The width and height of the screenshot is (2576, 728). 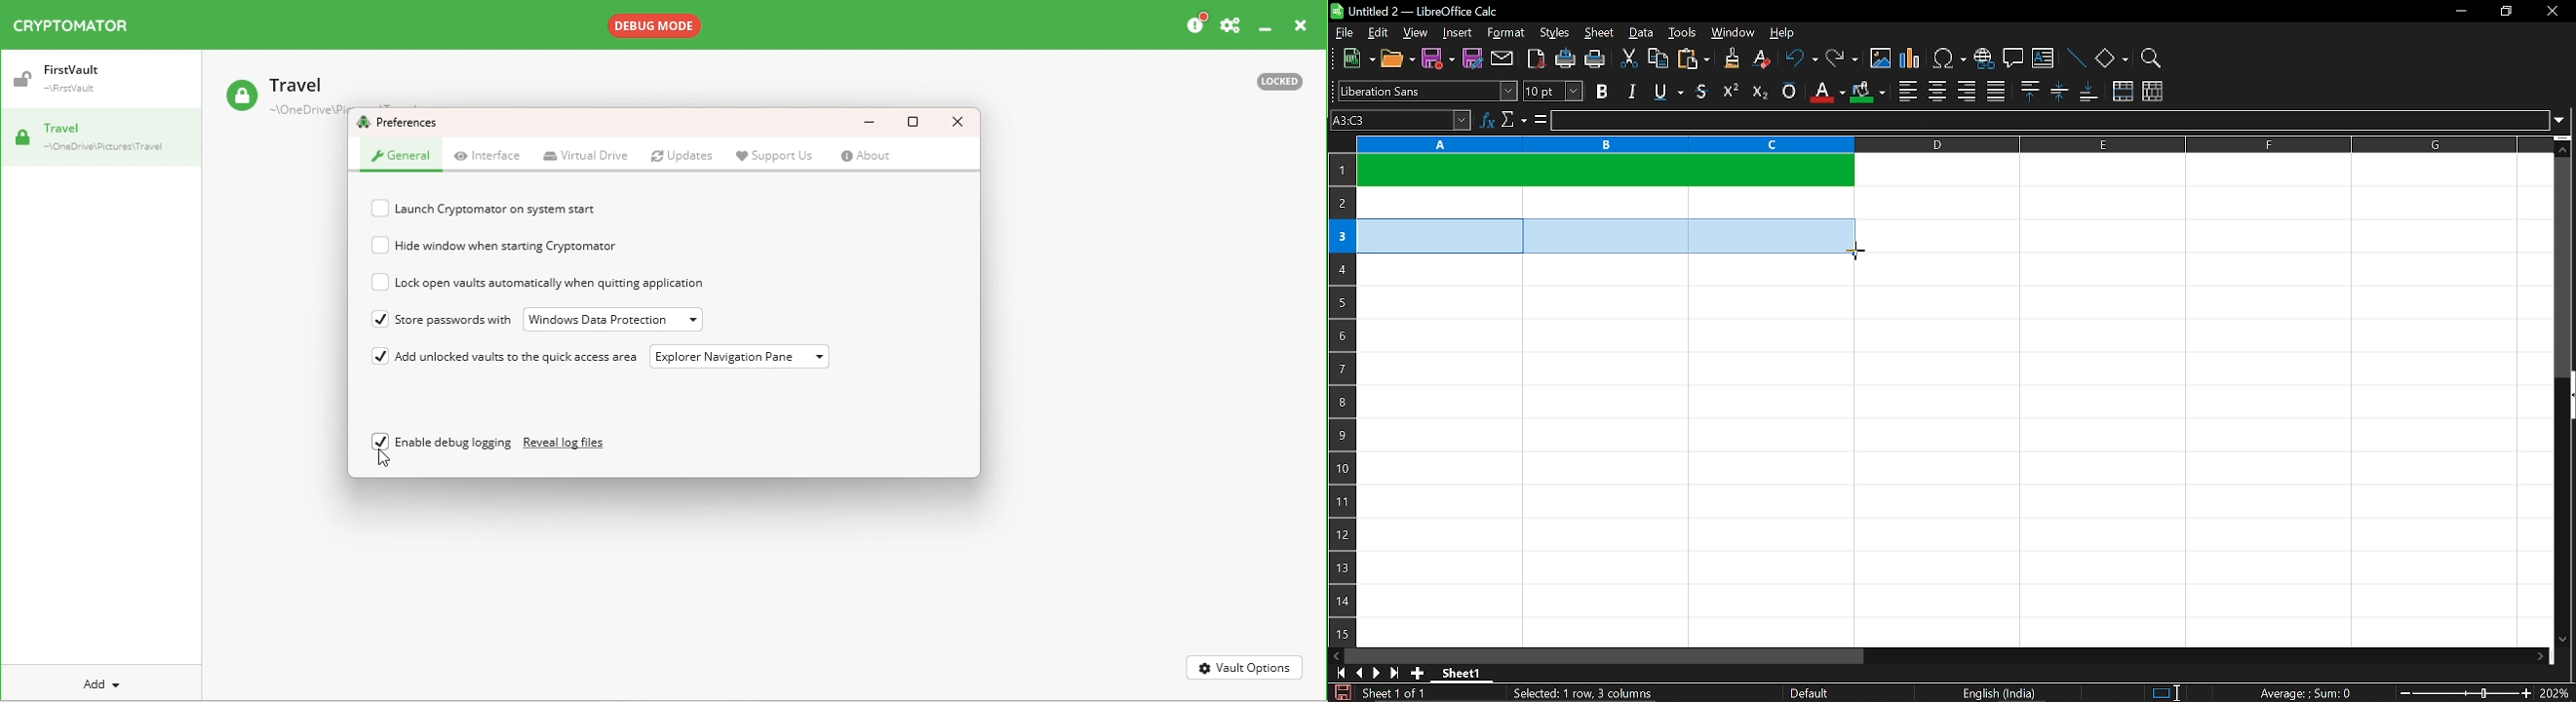 What do you see at coordinates (1855, 252) in the screenshot?
I see `Cursor` at bounding box center [1855, 252].